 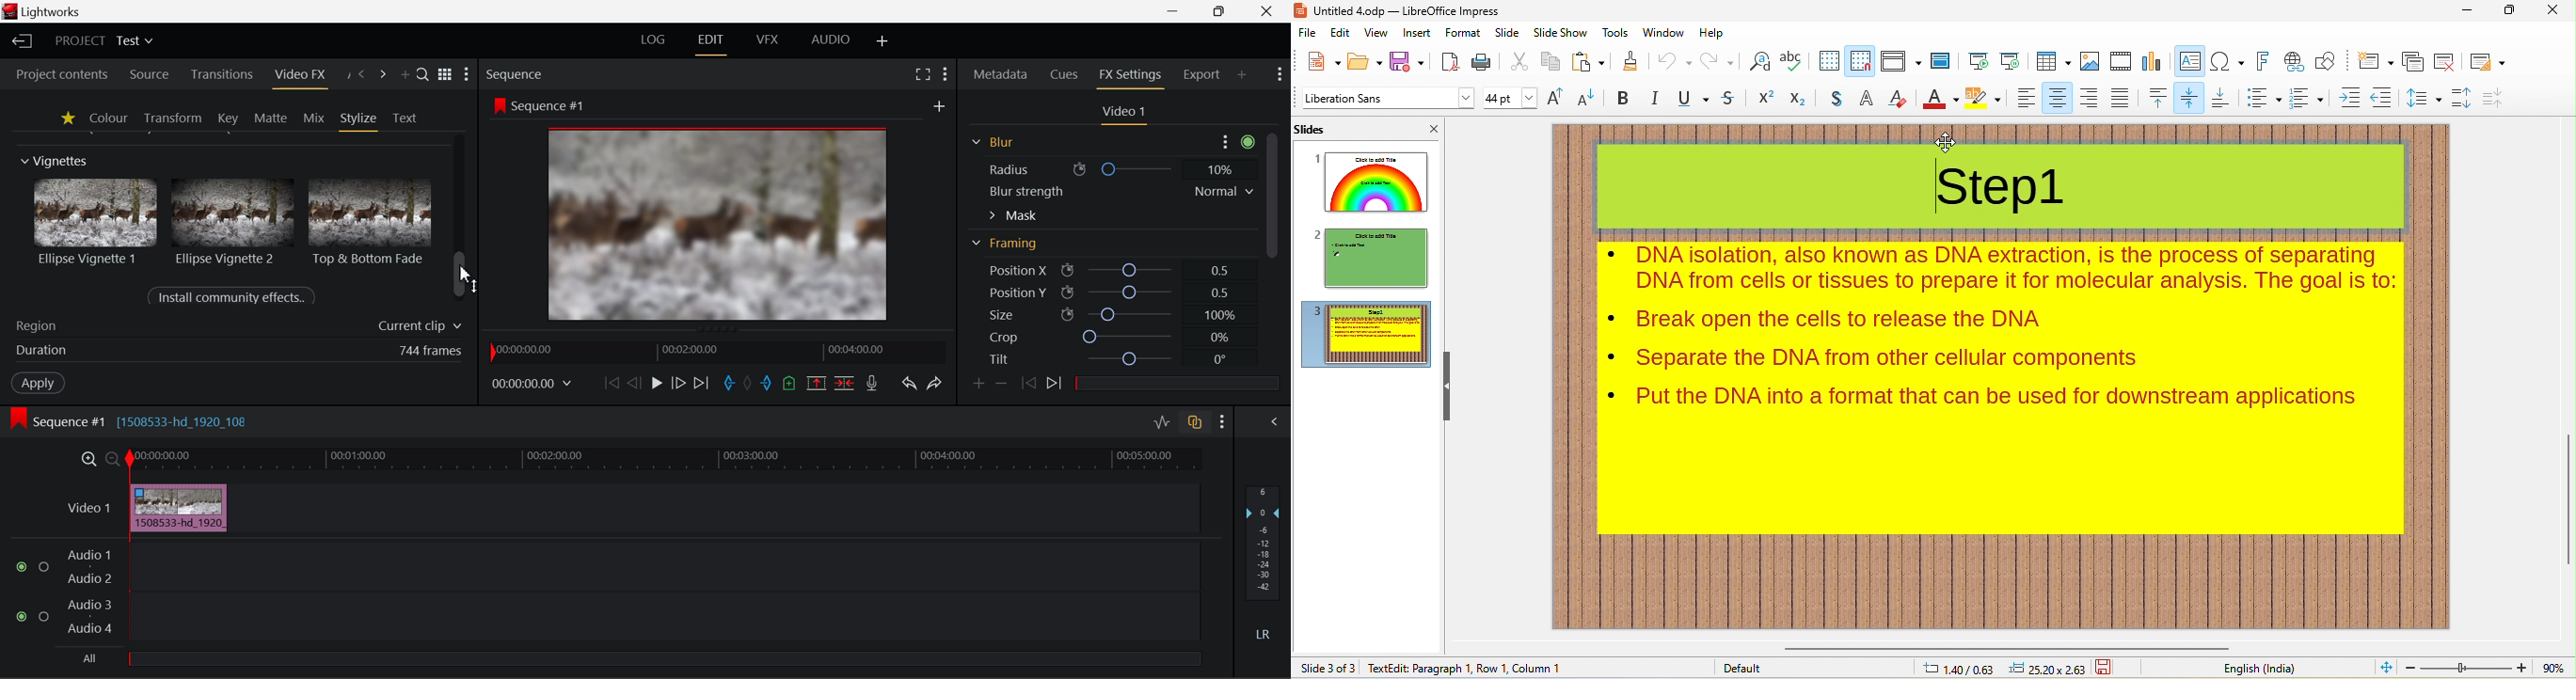 What do you see at coordinates (1484, 63) in the screenshot?
I see `print` at bounding box center [1484, 63].